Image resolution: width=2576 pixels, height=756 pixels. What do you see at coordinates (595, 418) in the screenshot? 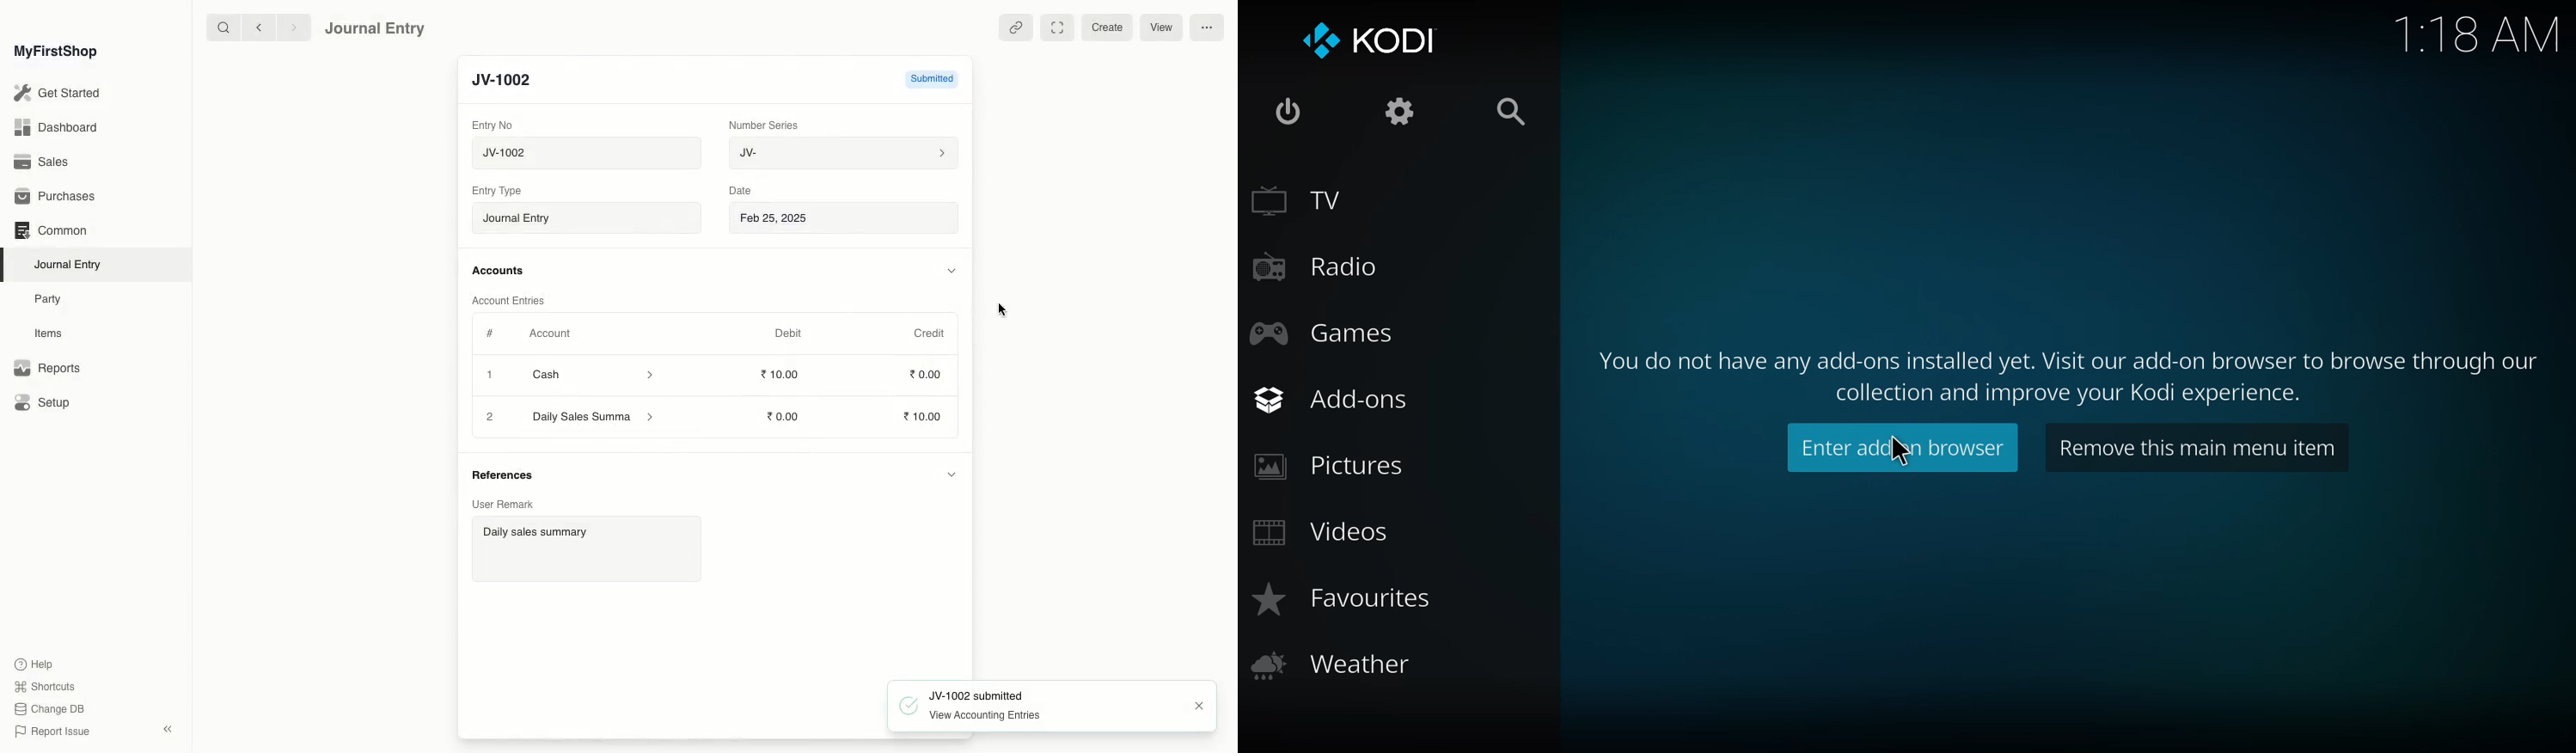
I see `Daily sales summary` at bounding box center [595, 418].